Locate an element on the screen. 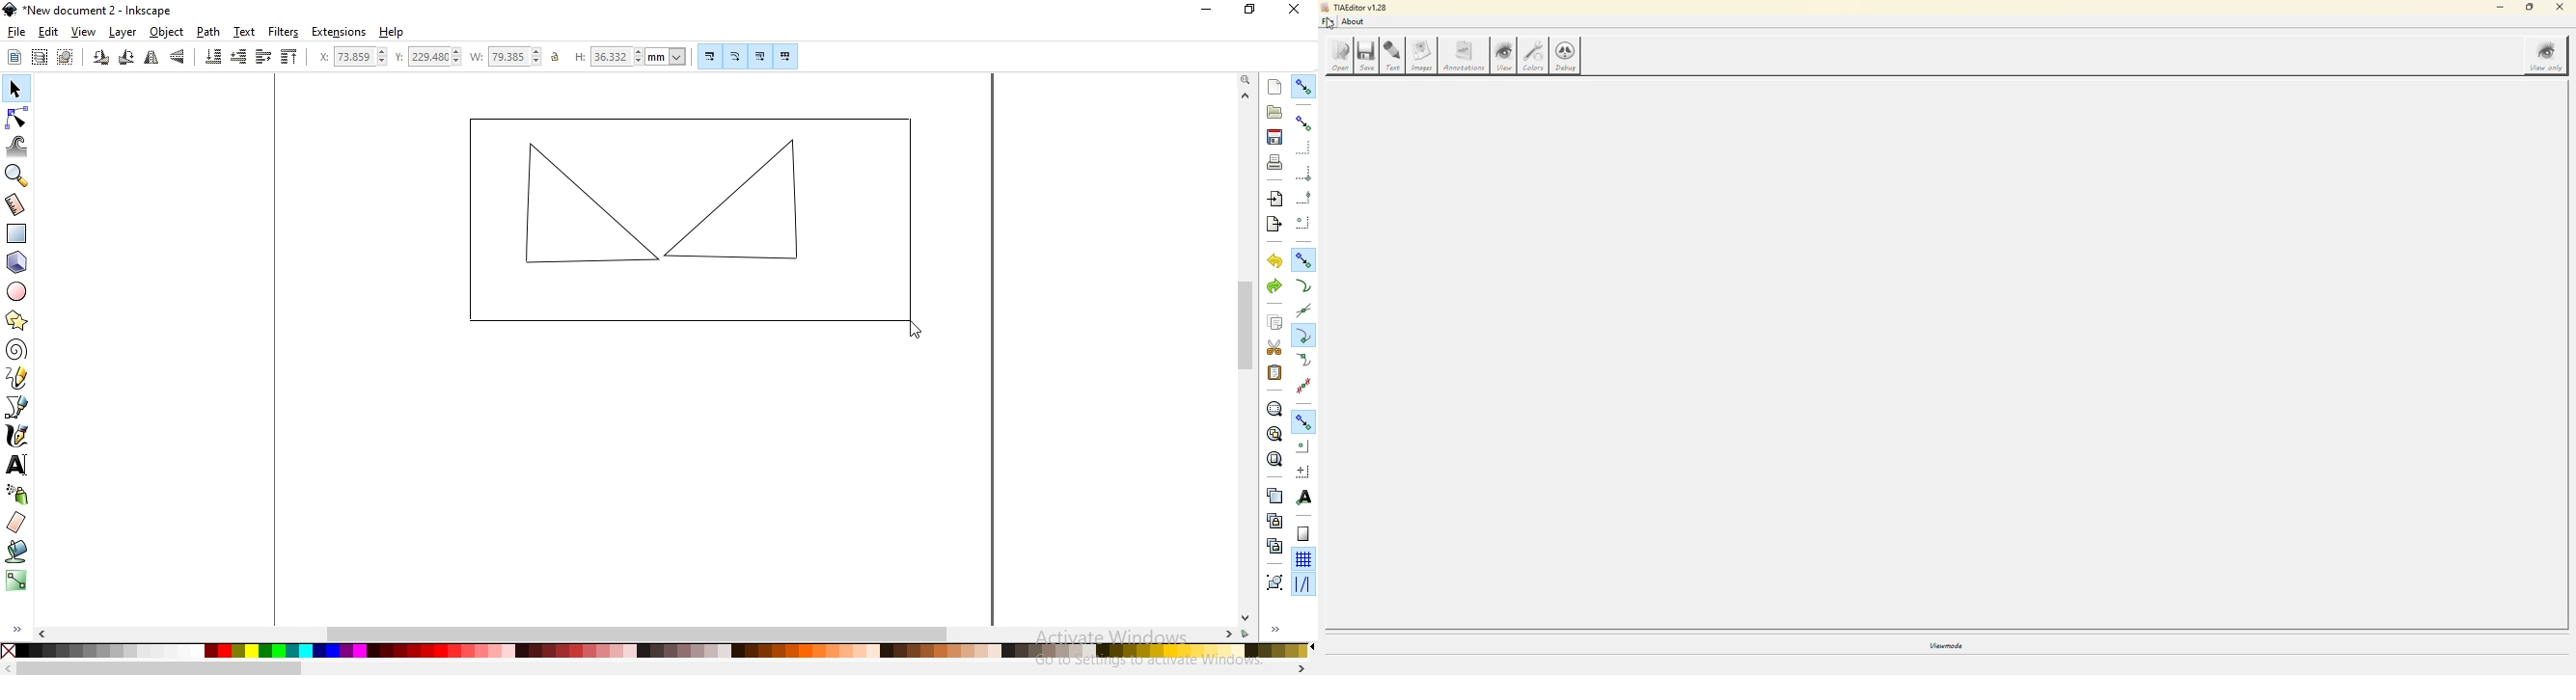  extensions is located at coordinates (340, 33).